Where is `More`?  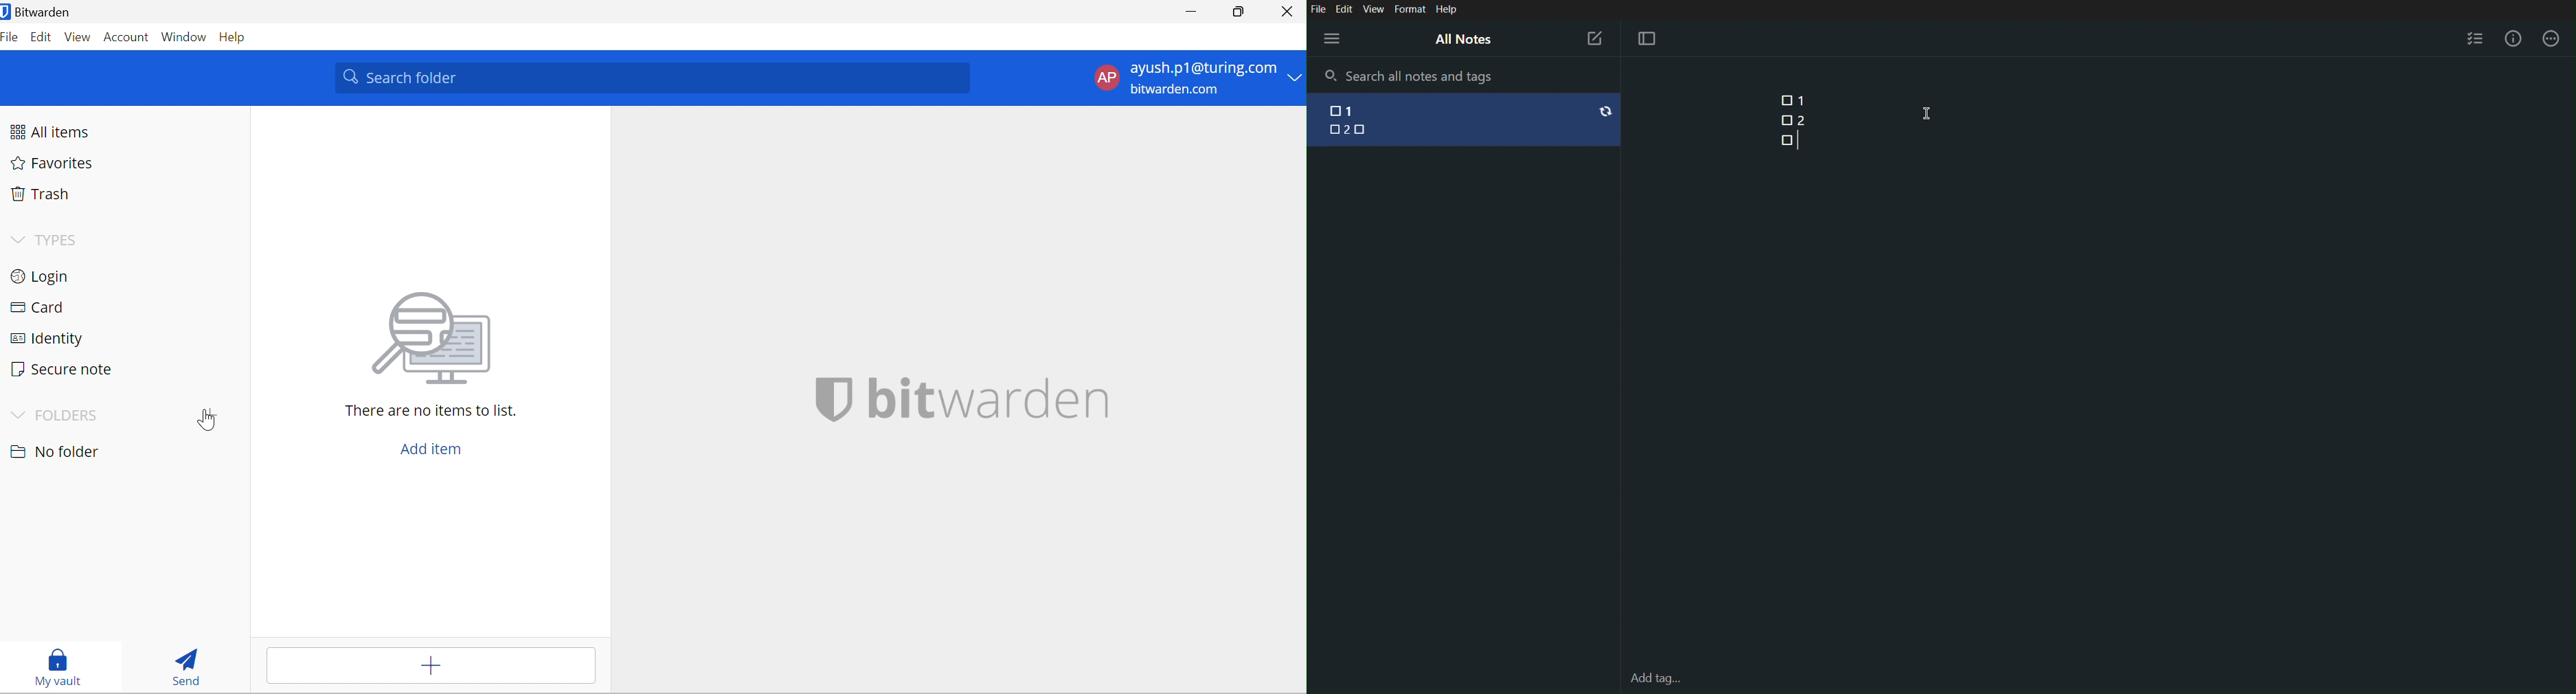
More is located at coordinates (2552, 38).